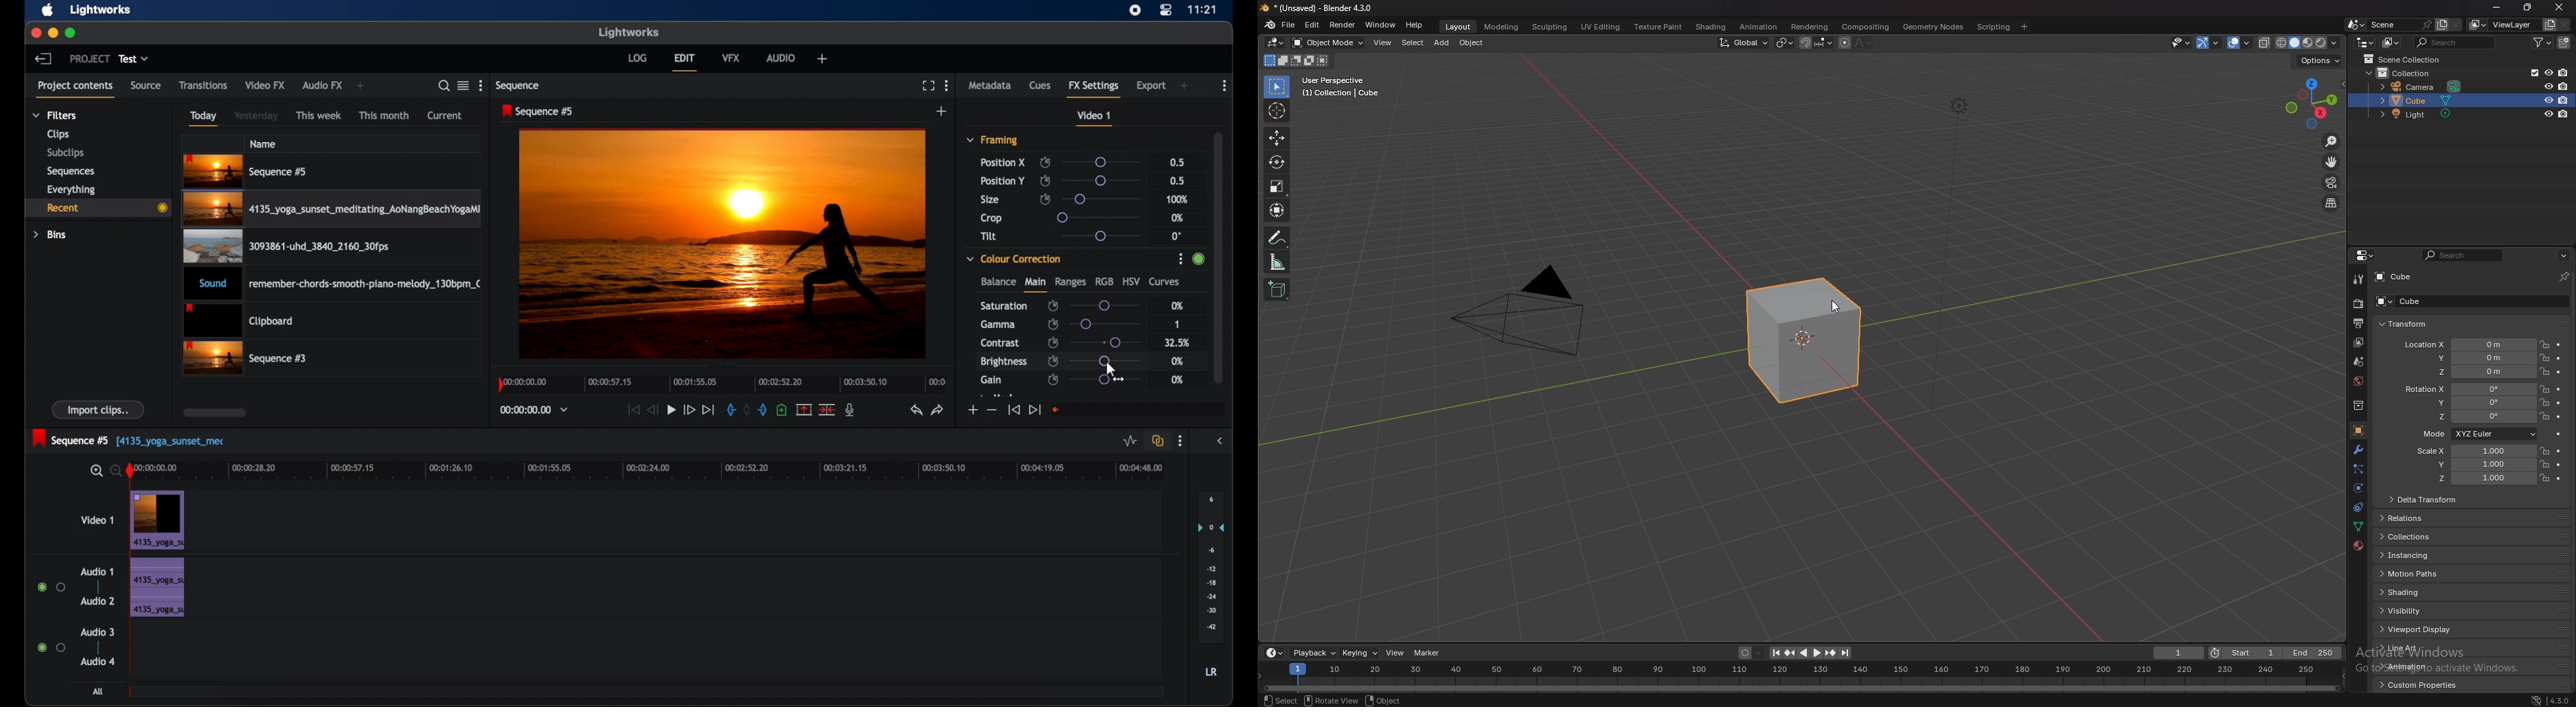 This screenshot has width=2576, height=728. I want to click on rotation x, so click(2467, 390).